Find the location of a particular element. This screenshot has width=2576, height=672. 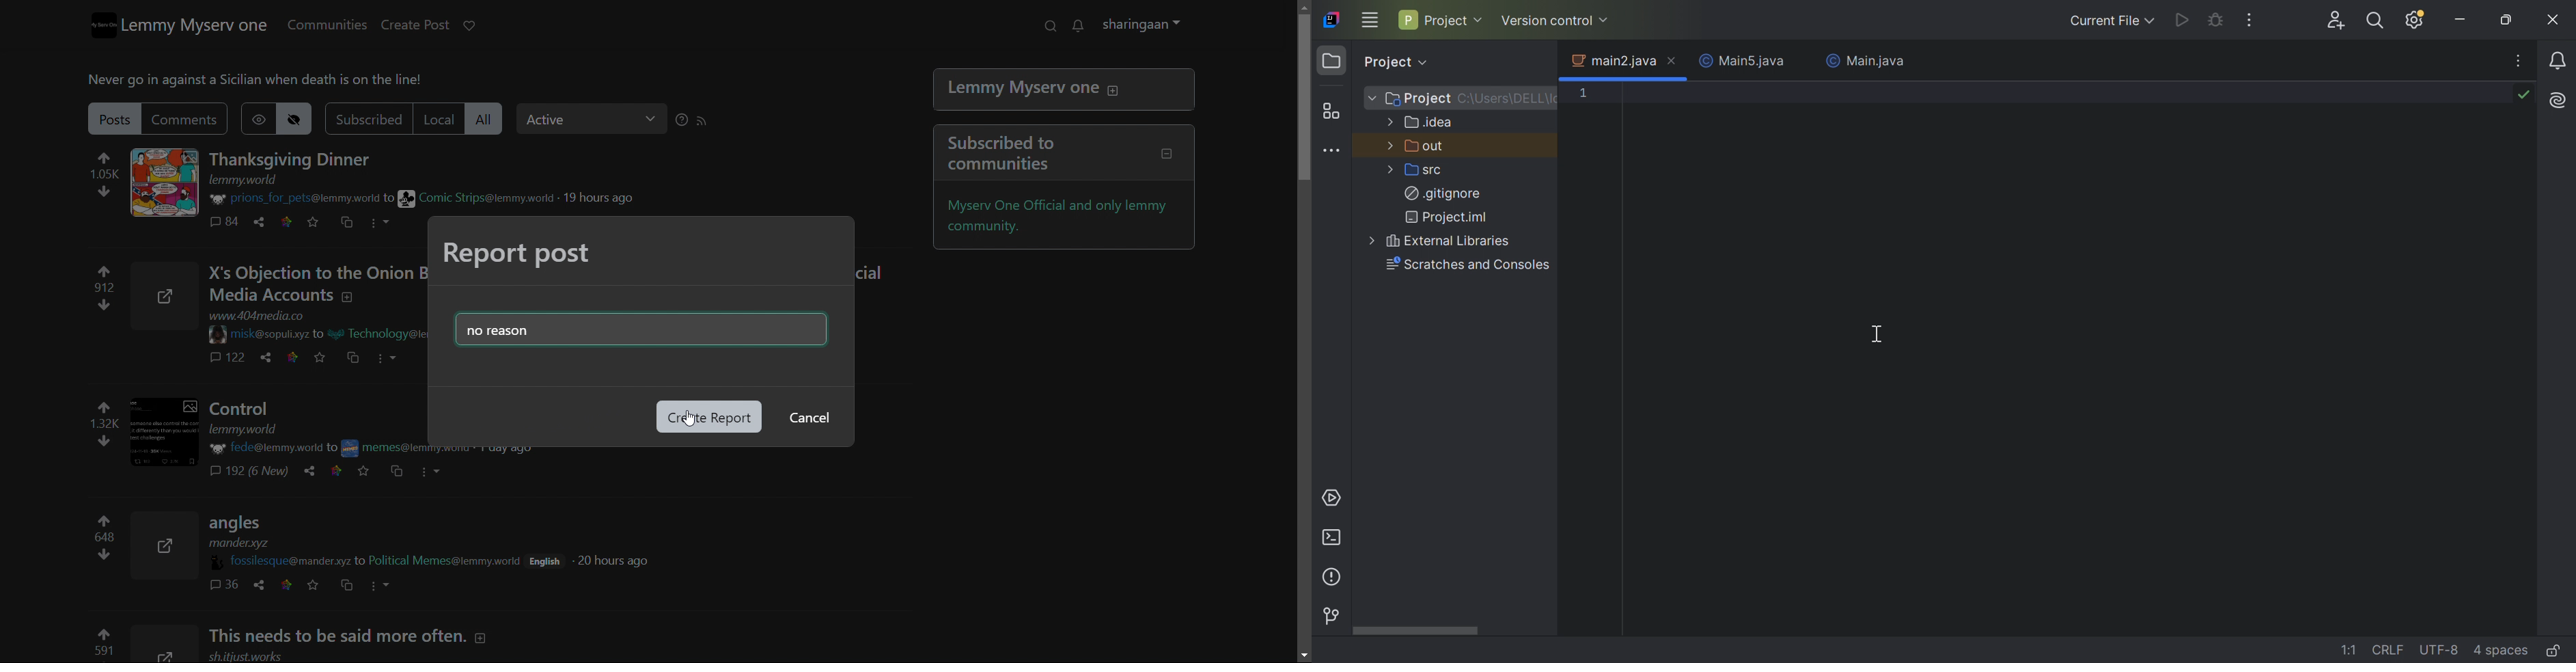

upvote and downvote is located at coordinates (113, 176).